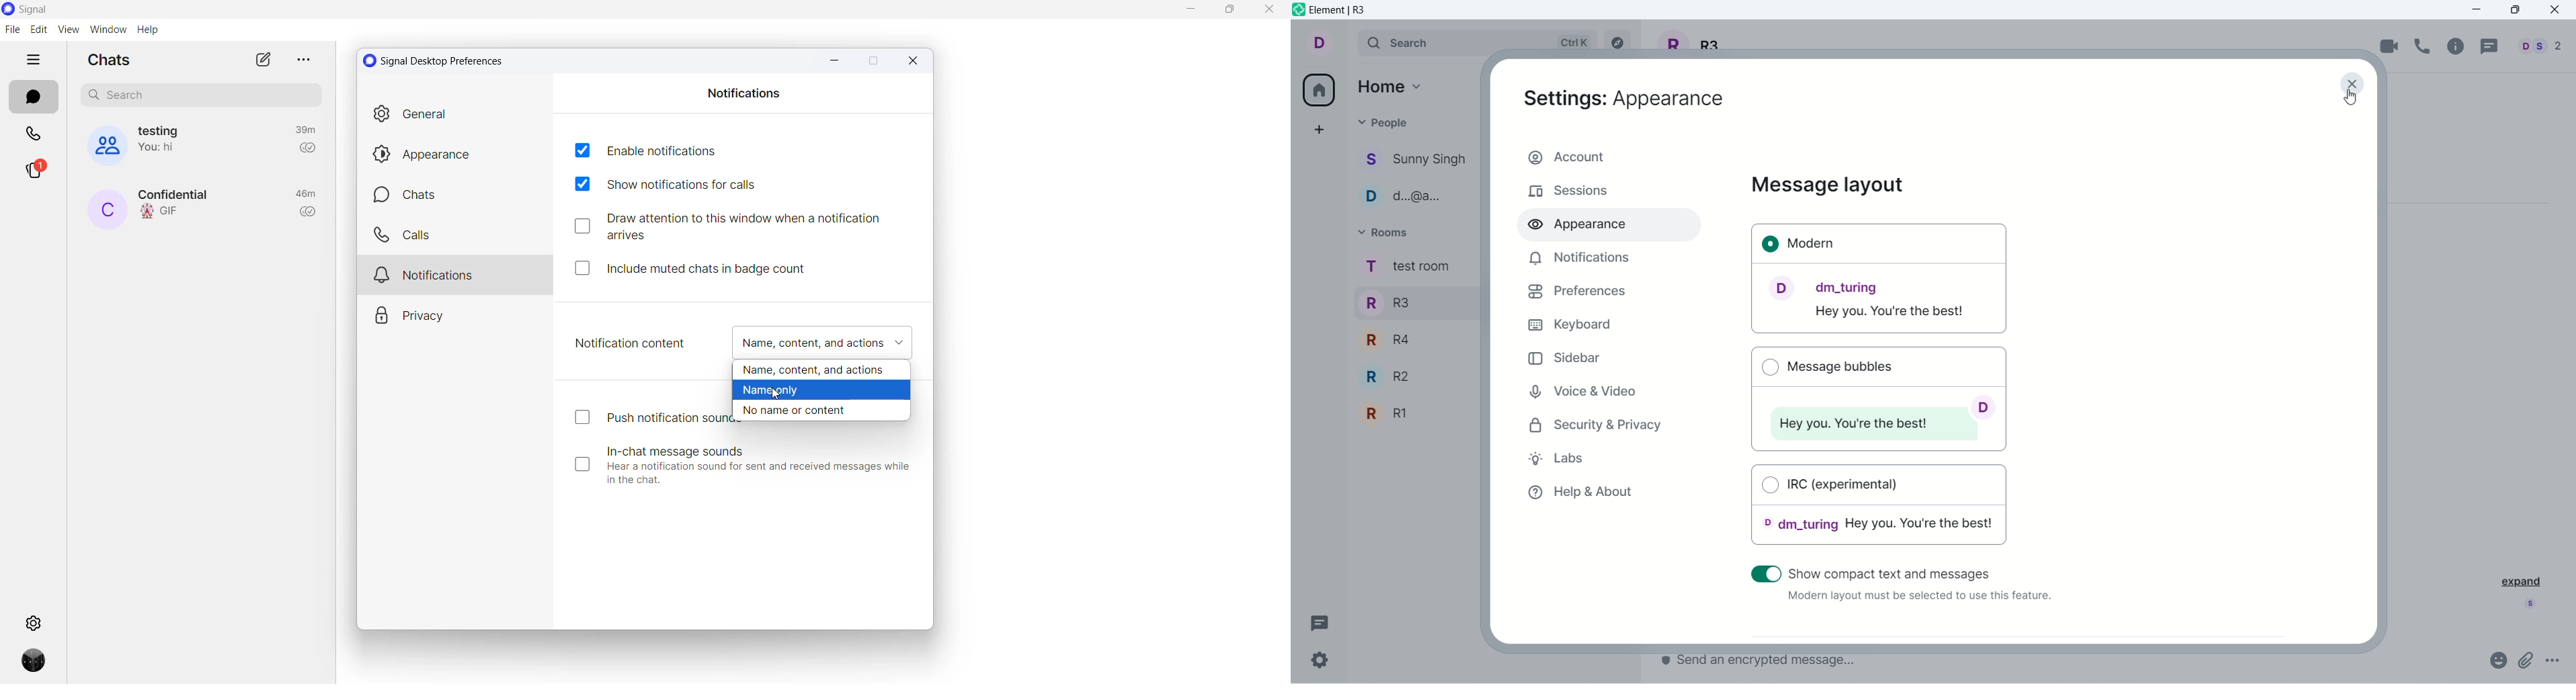 The width and height of the screenshot is (2576, 700). Describe the element at coordinates (1764, 574) in the screenshot. I see `cursor` at that location.